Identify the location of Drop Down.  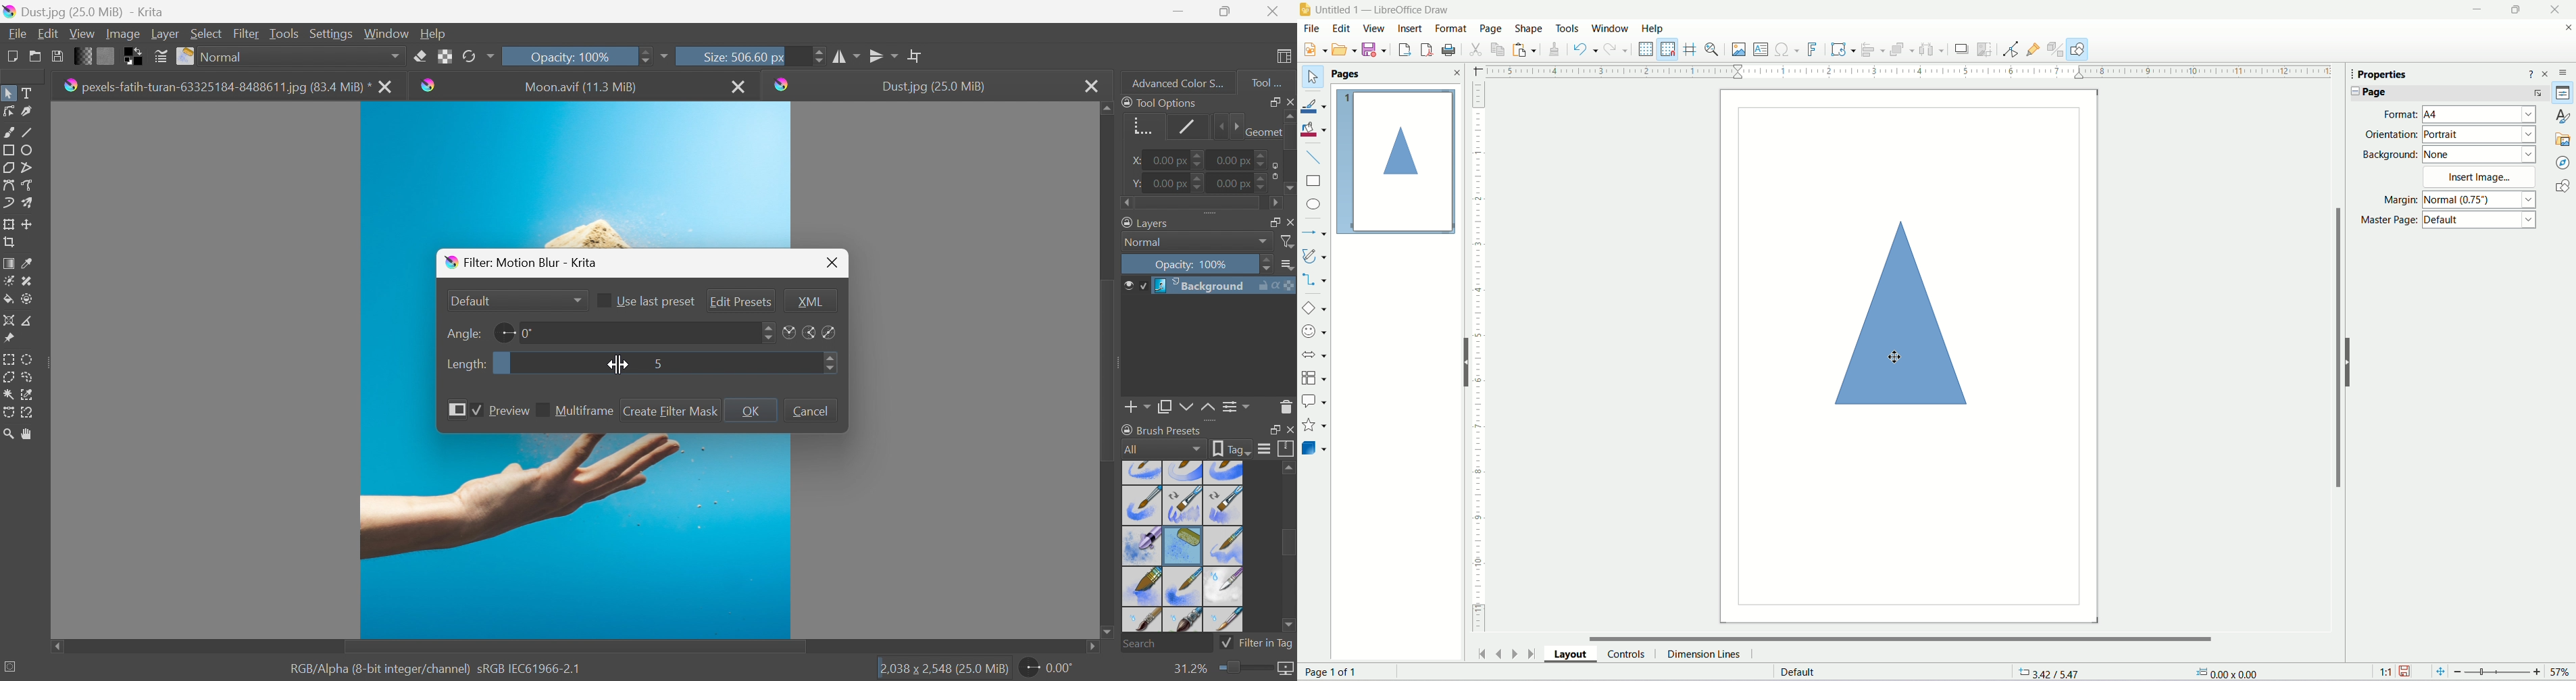
(1263, 242).